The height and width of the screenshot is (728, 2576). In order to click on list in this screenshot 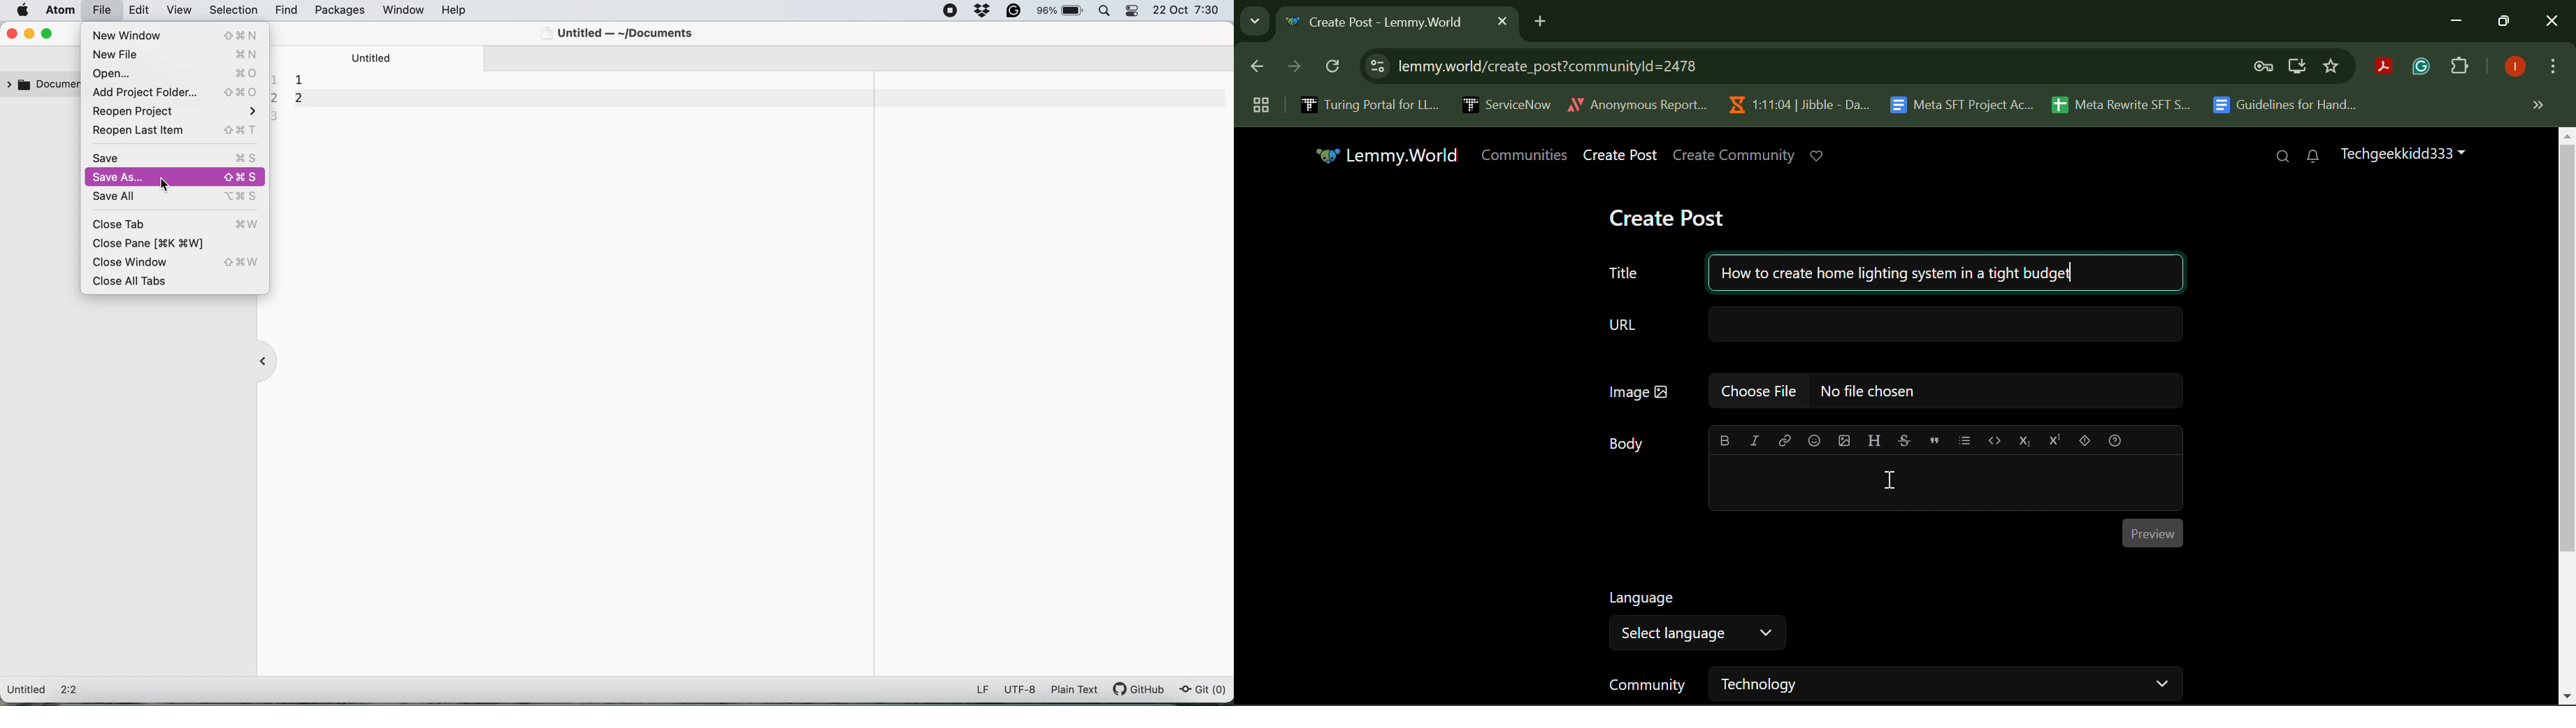, I will do `click(1965, 440)`.